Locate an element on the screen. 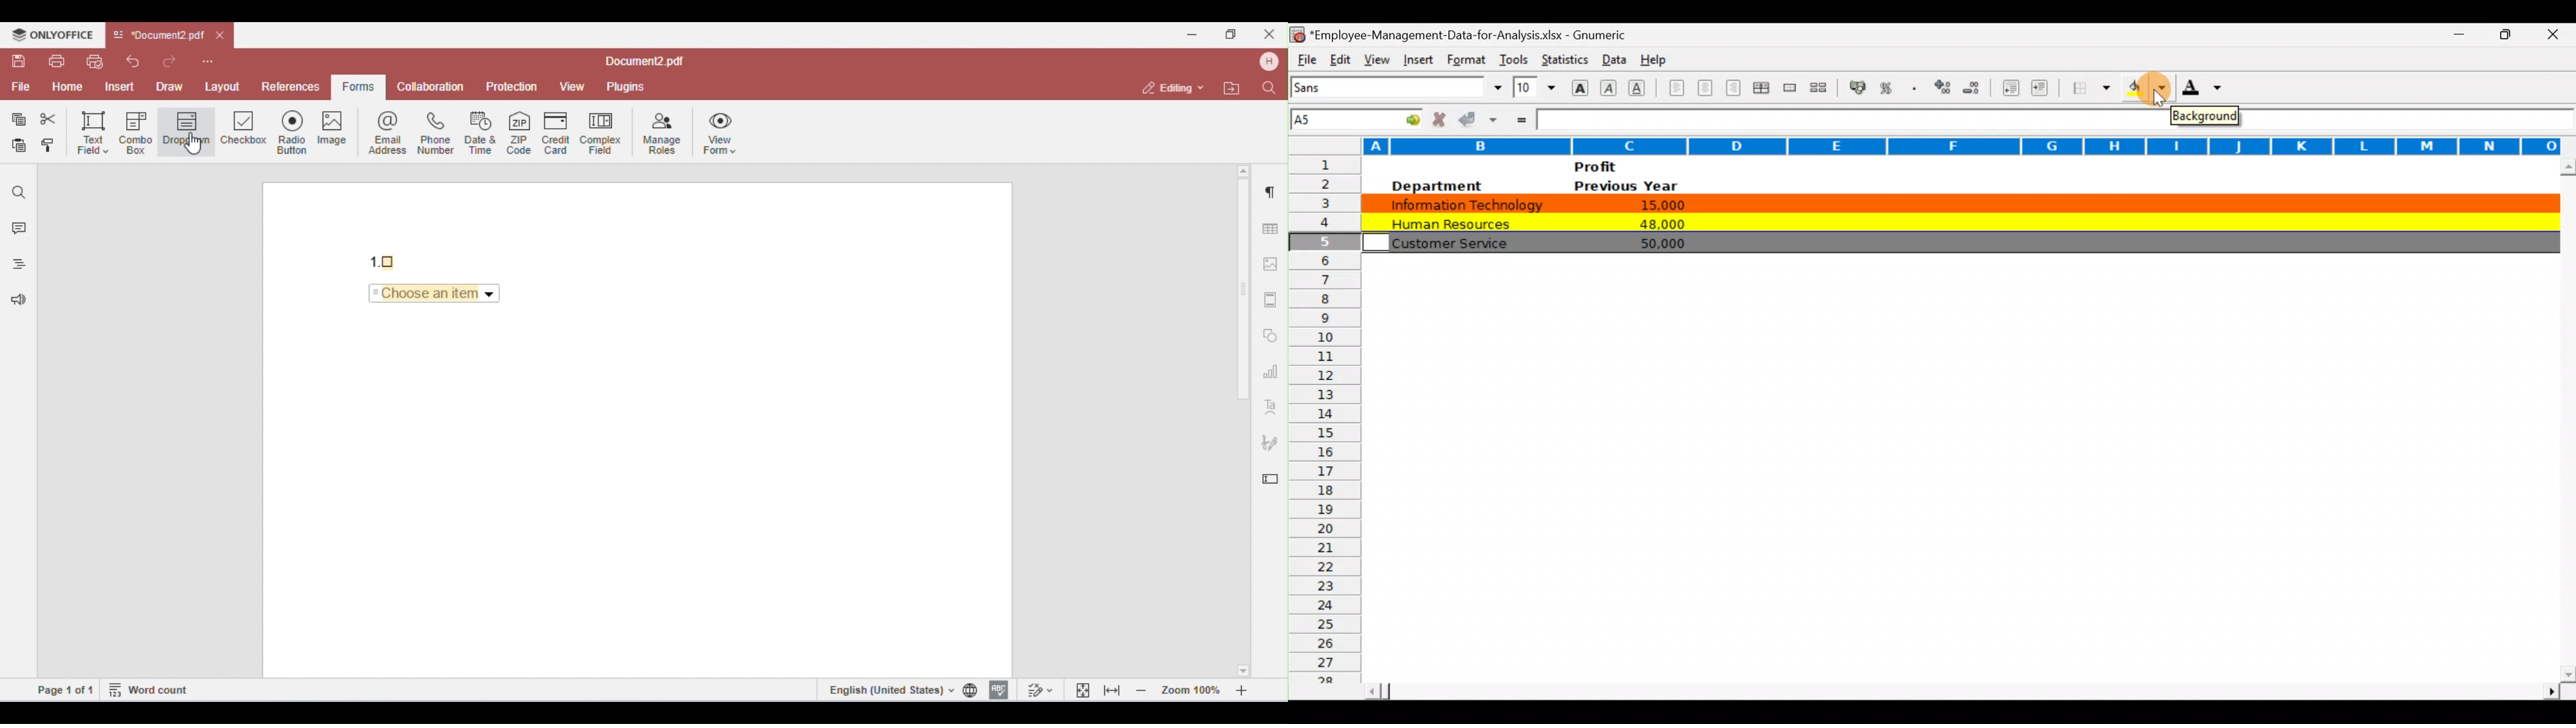  Department is located at coordinates (1436, 184).